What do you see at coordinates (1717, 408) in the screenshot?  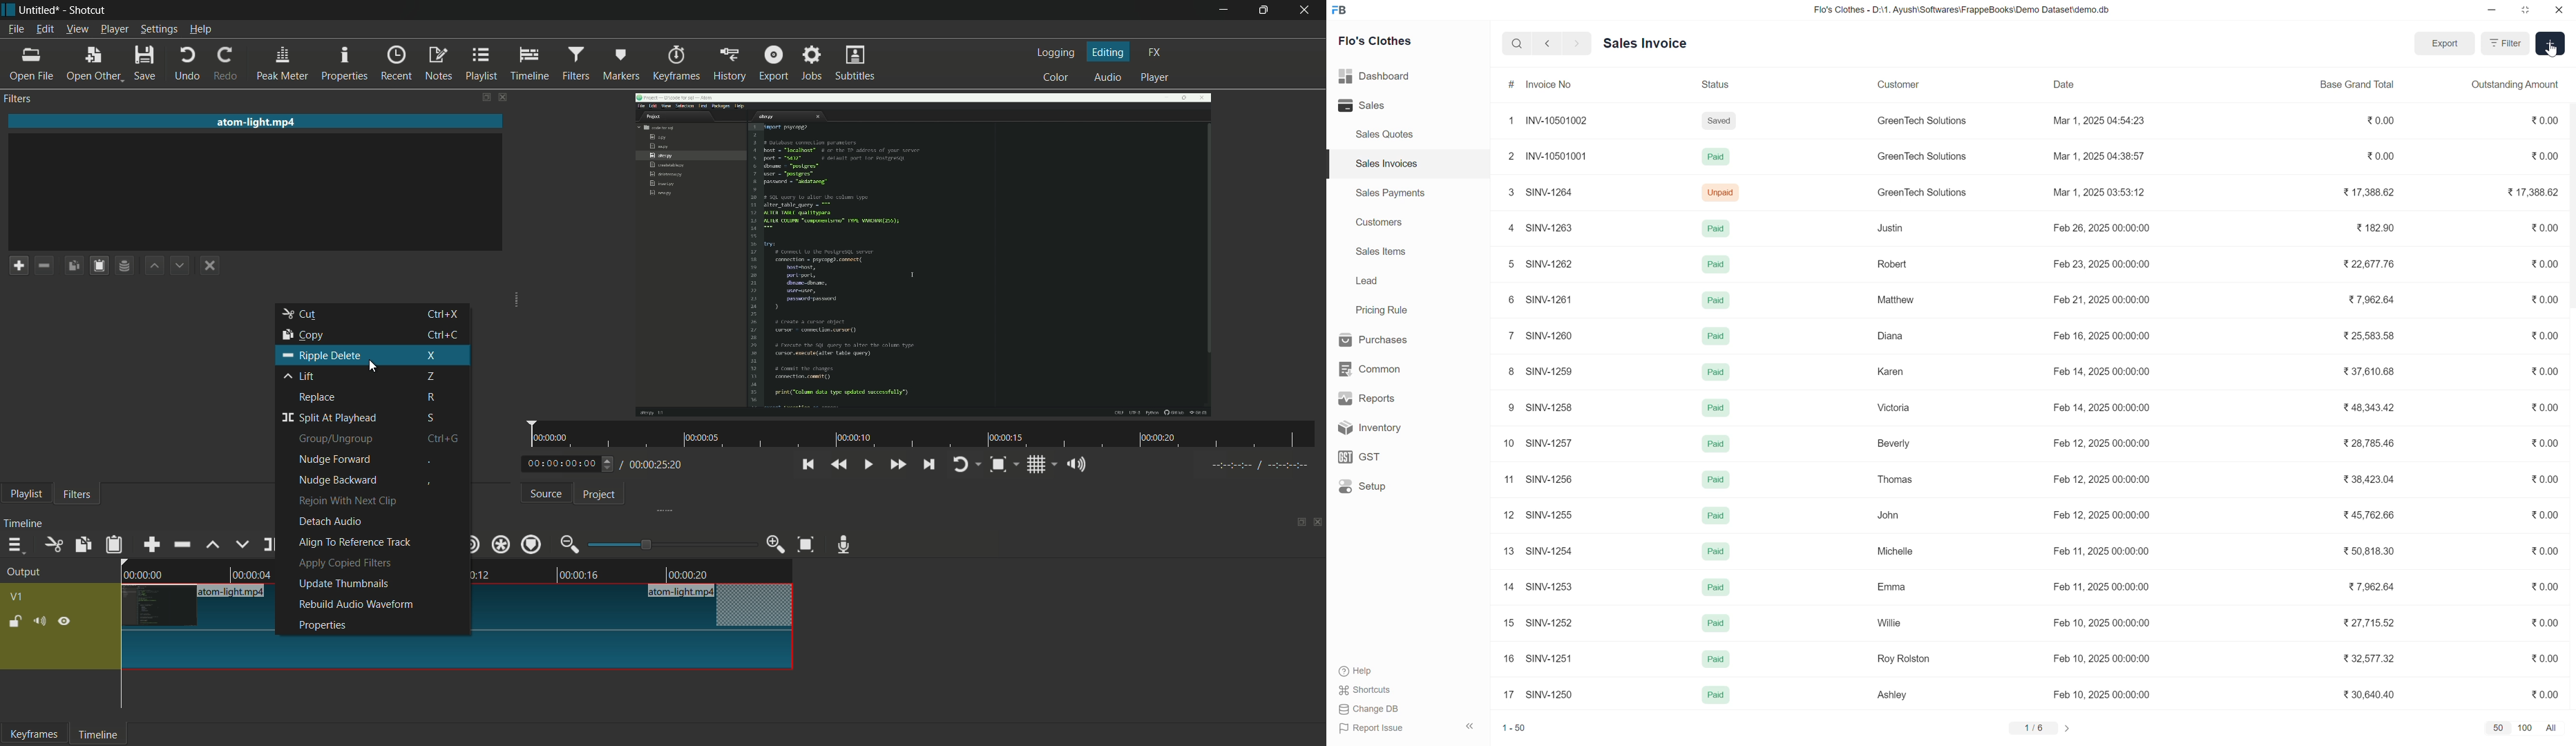 I see `Paid` at bounding box center [1717, 408].